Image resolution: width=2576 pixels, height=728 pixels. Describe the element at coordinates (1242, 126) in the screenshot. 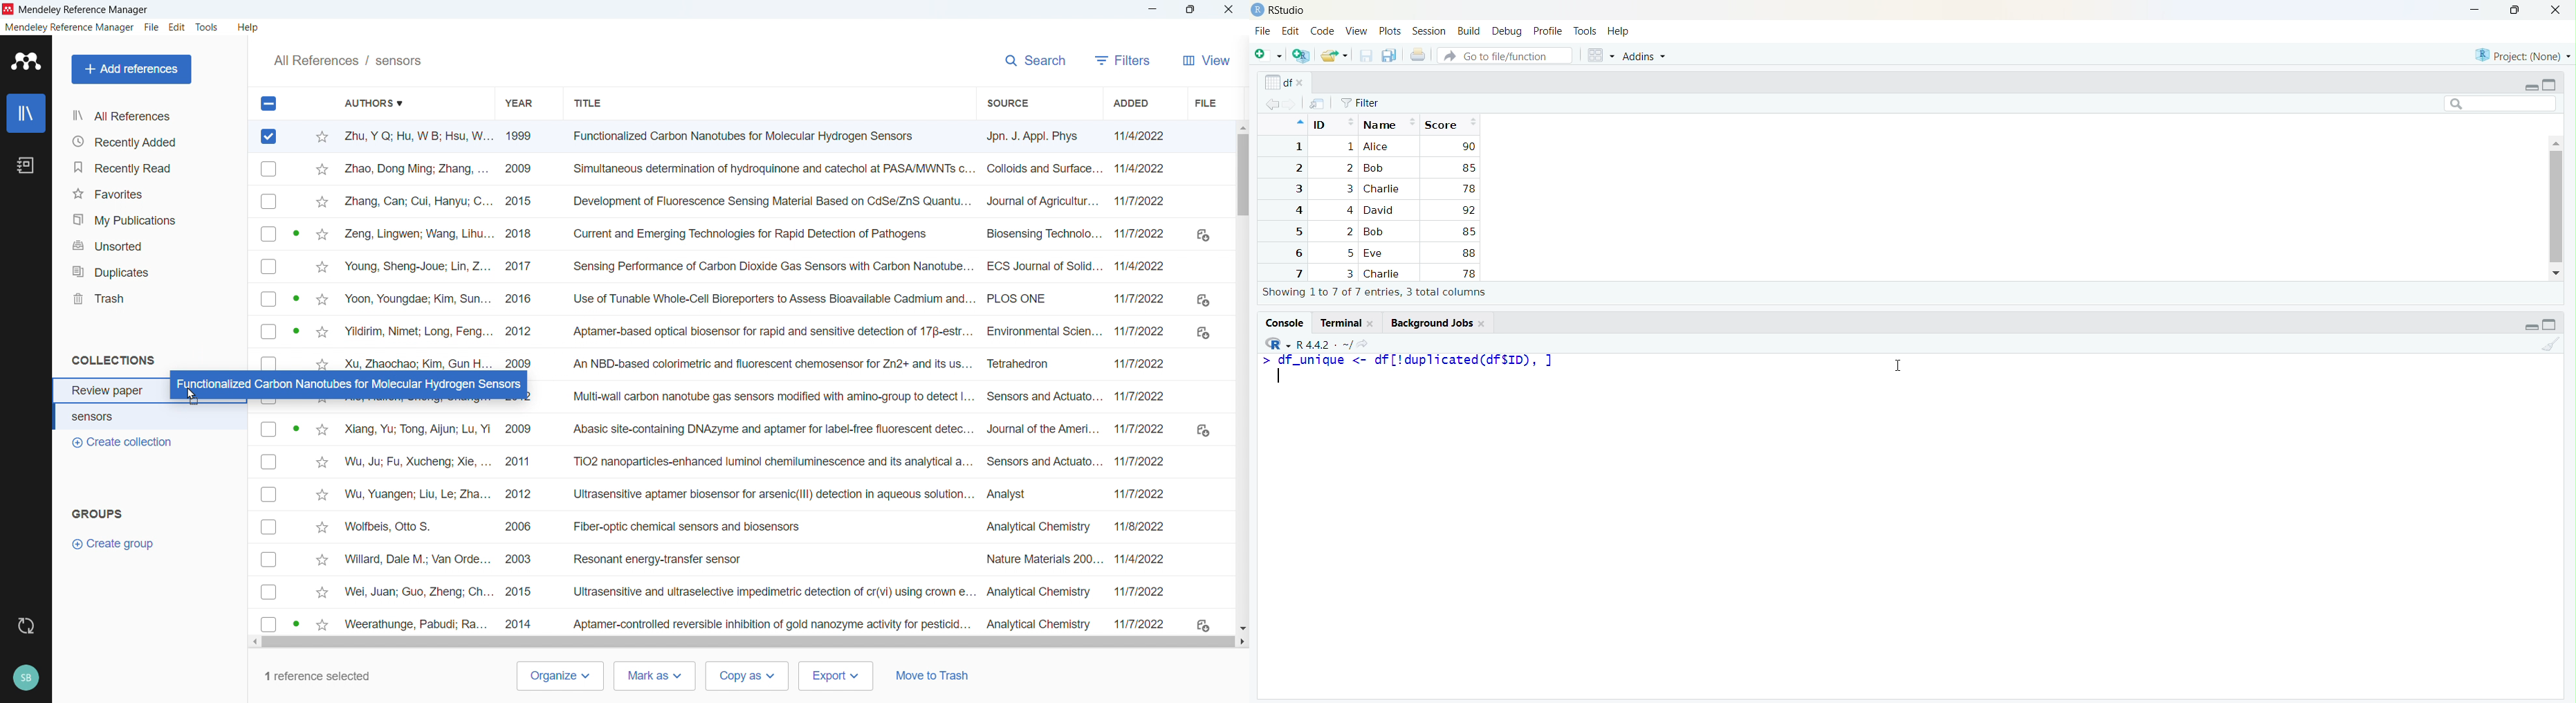

I see `Scroll up ` at that location.